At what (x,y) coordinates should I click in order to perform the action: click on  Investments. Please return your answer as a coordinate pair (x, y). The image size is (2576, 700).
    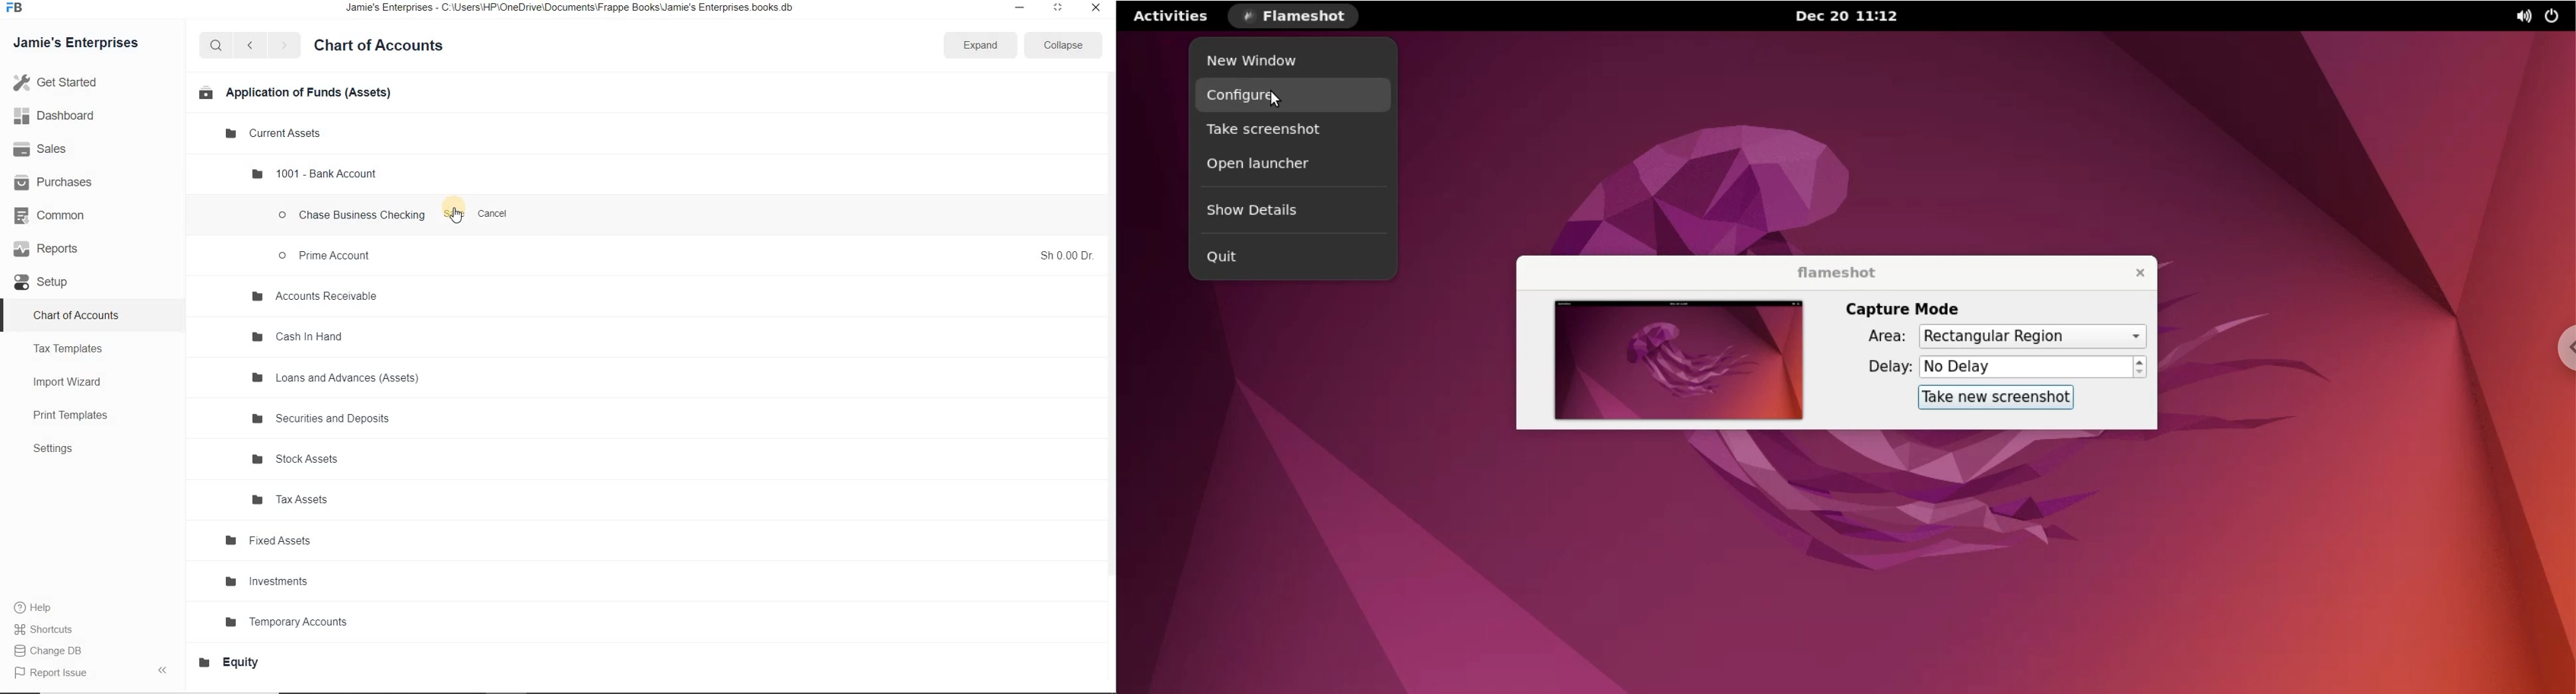
    Looking at the image, I should click on (270, 582).